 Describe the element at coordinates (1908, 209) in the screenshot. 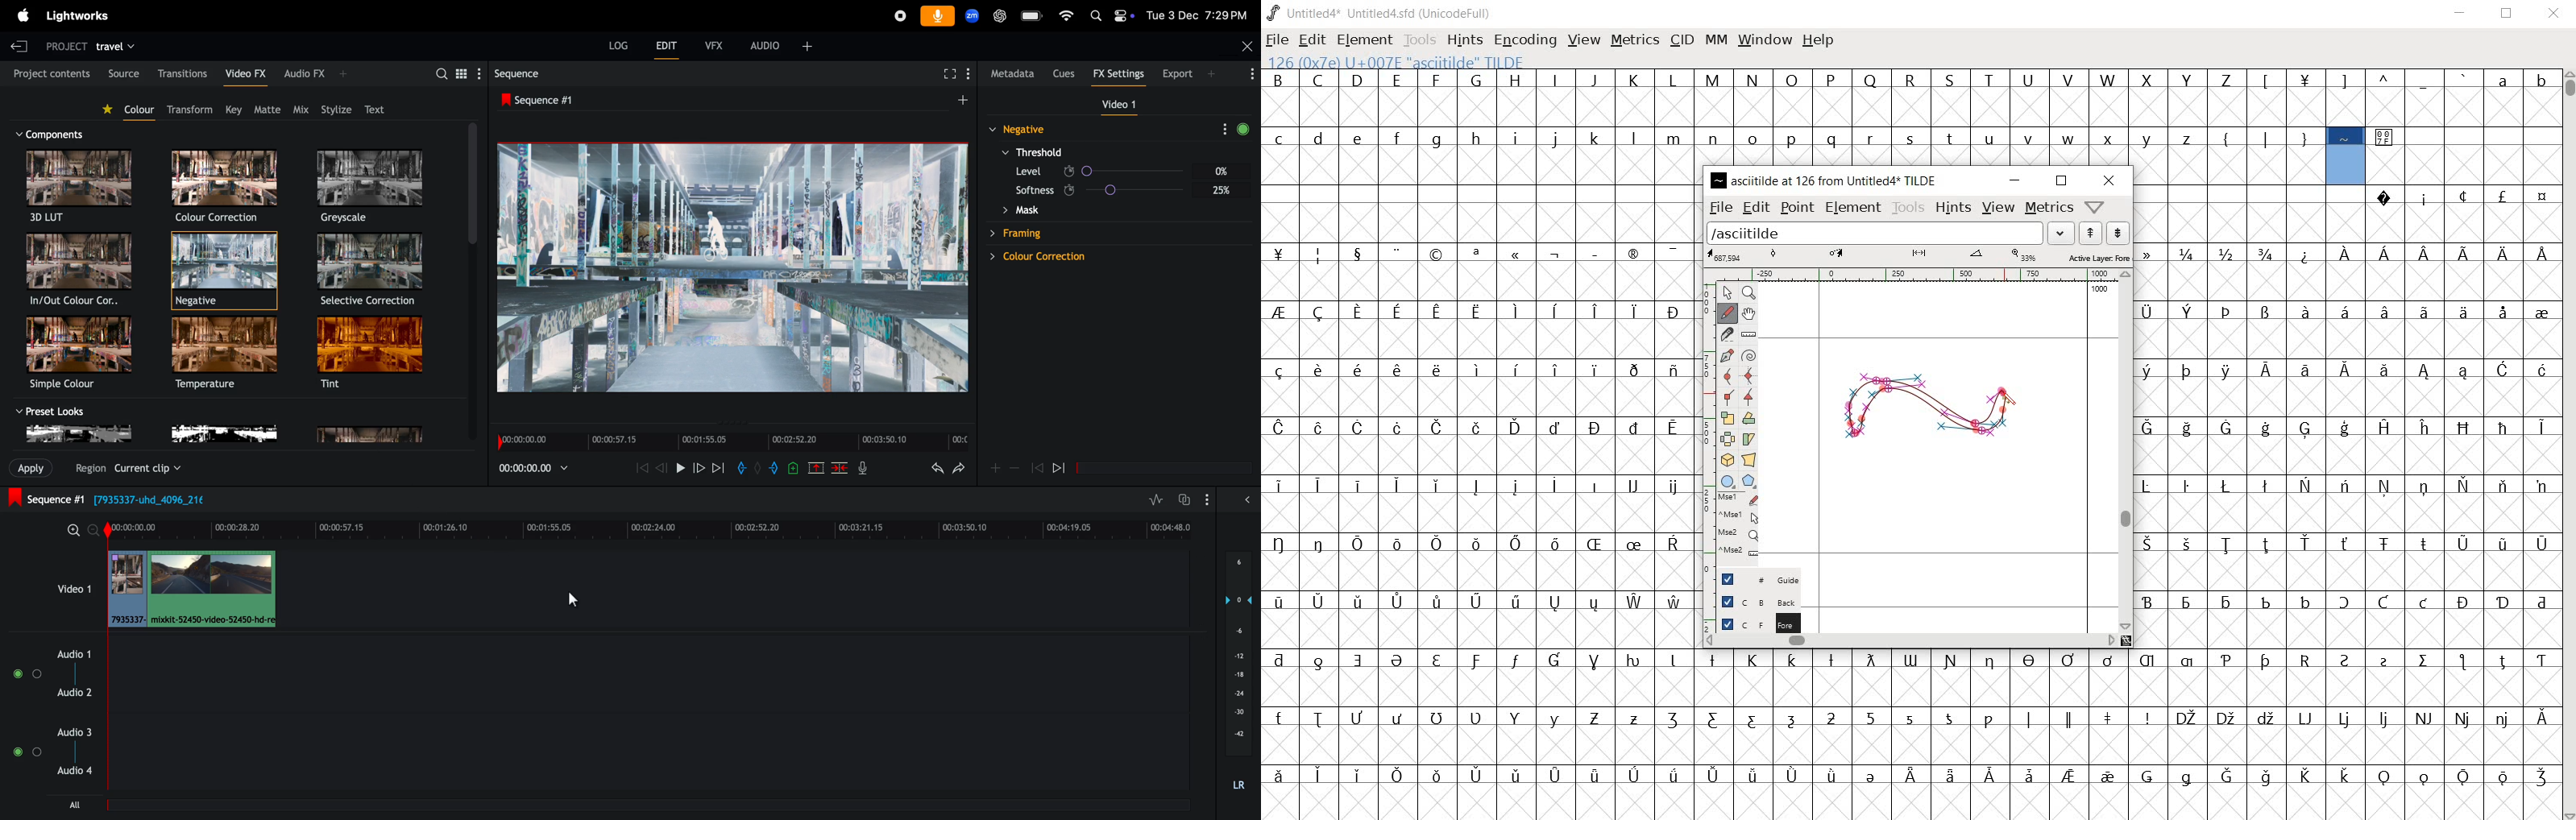

I see `tools` at that location.